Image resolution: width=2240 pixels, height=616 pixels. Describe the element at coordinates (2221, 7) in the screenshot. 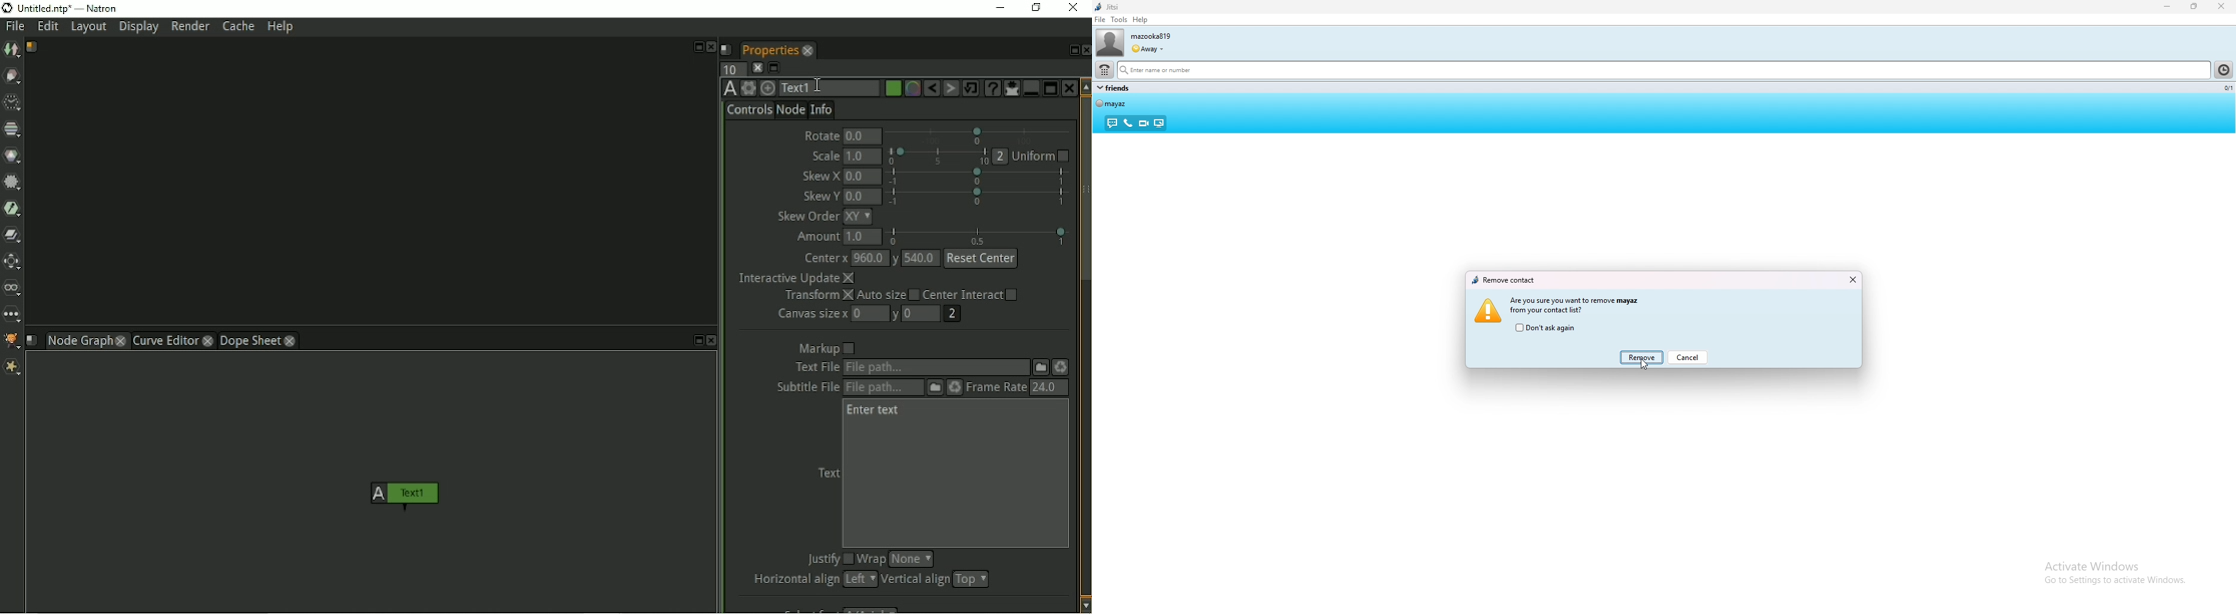

I see `close` at that location.